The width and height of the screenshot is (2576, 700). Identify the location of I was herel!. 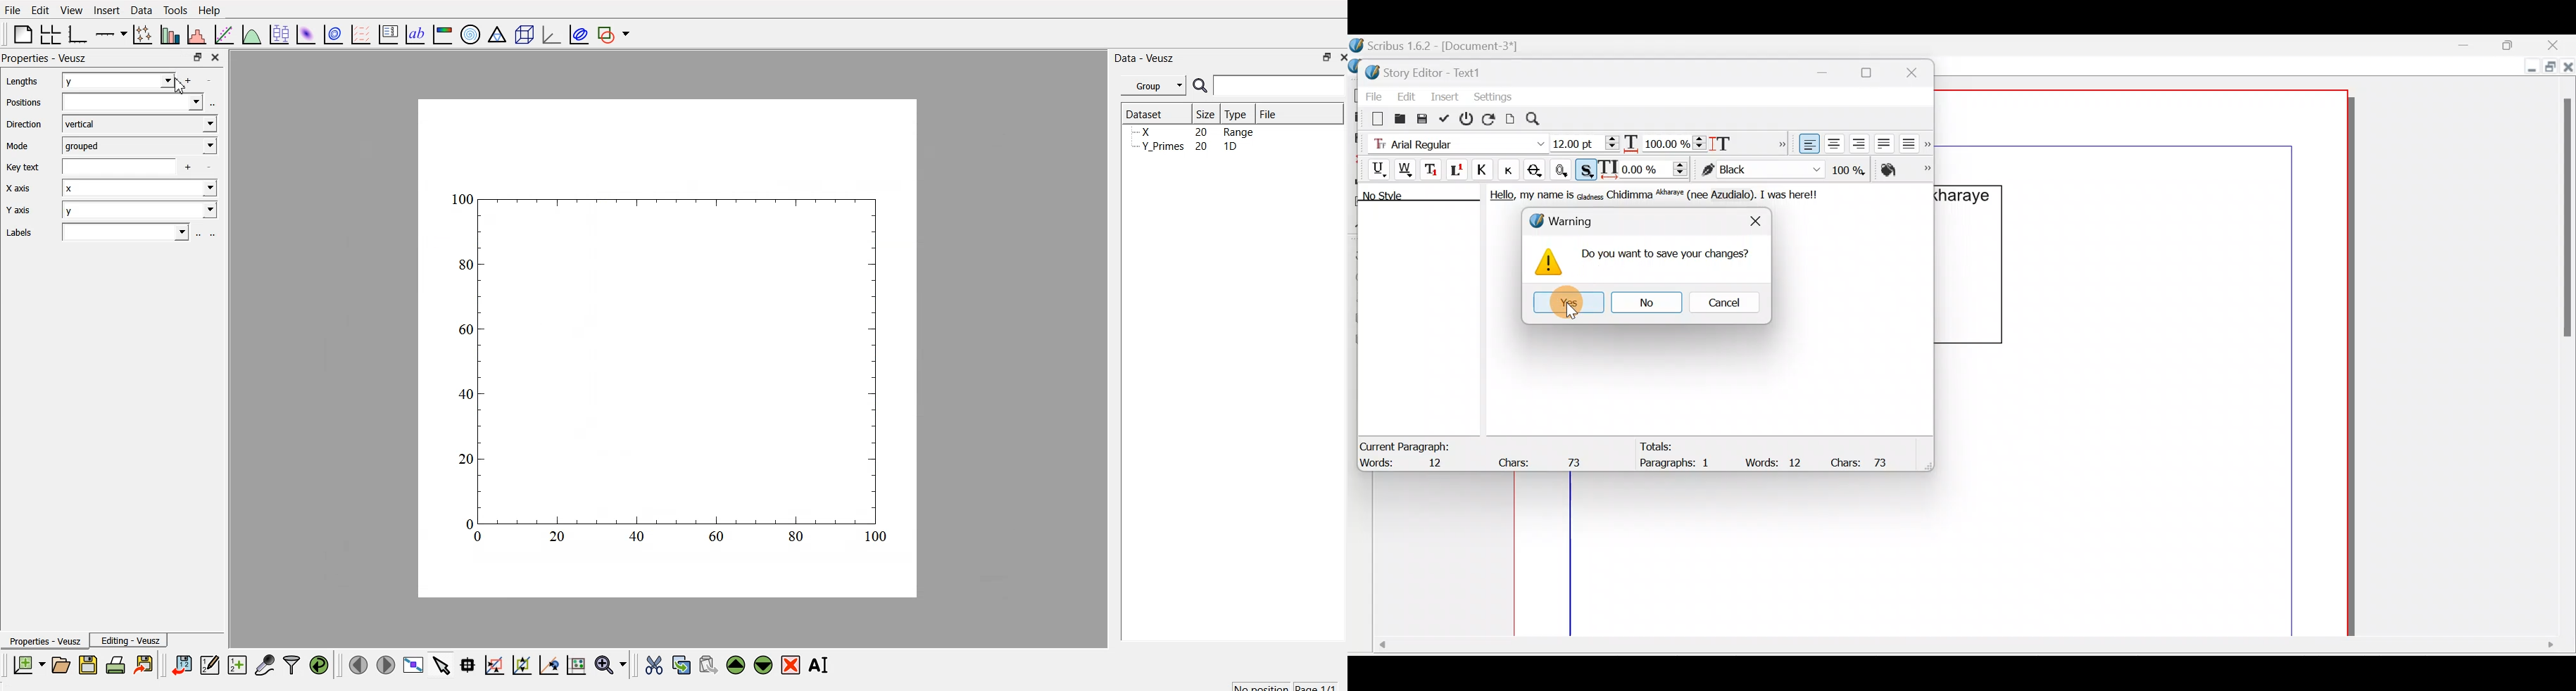
(1792, 193).